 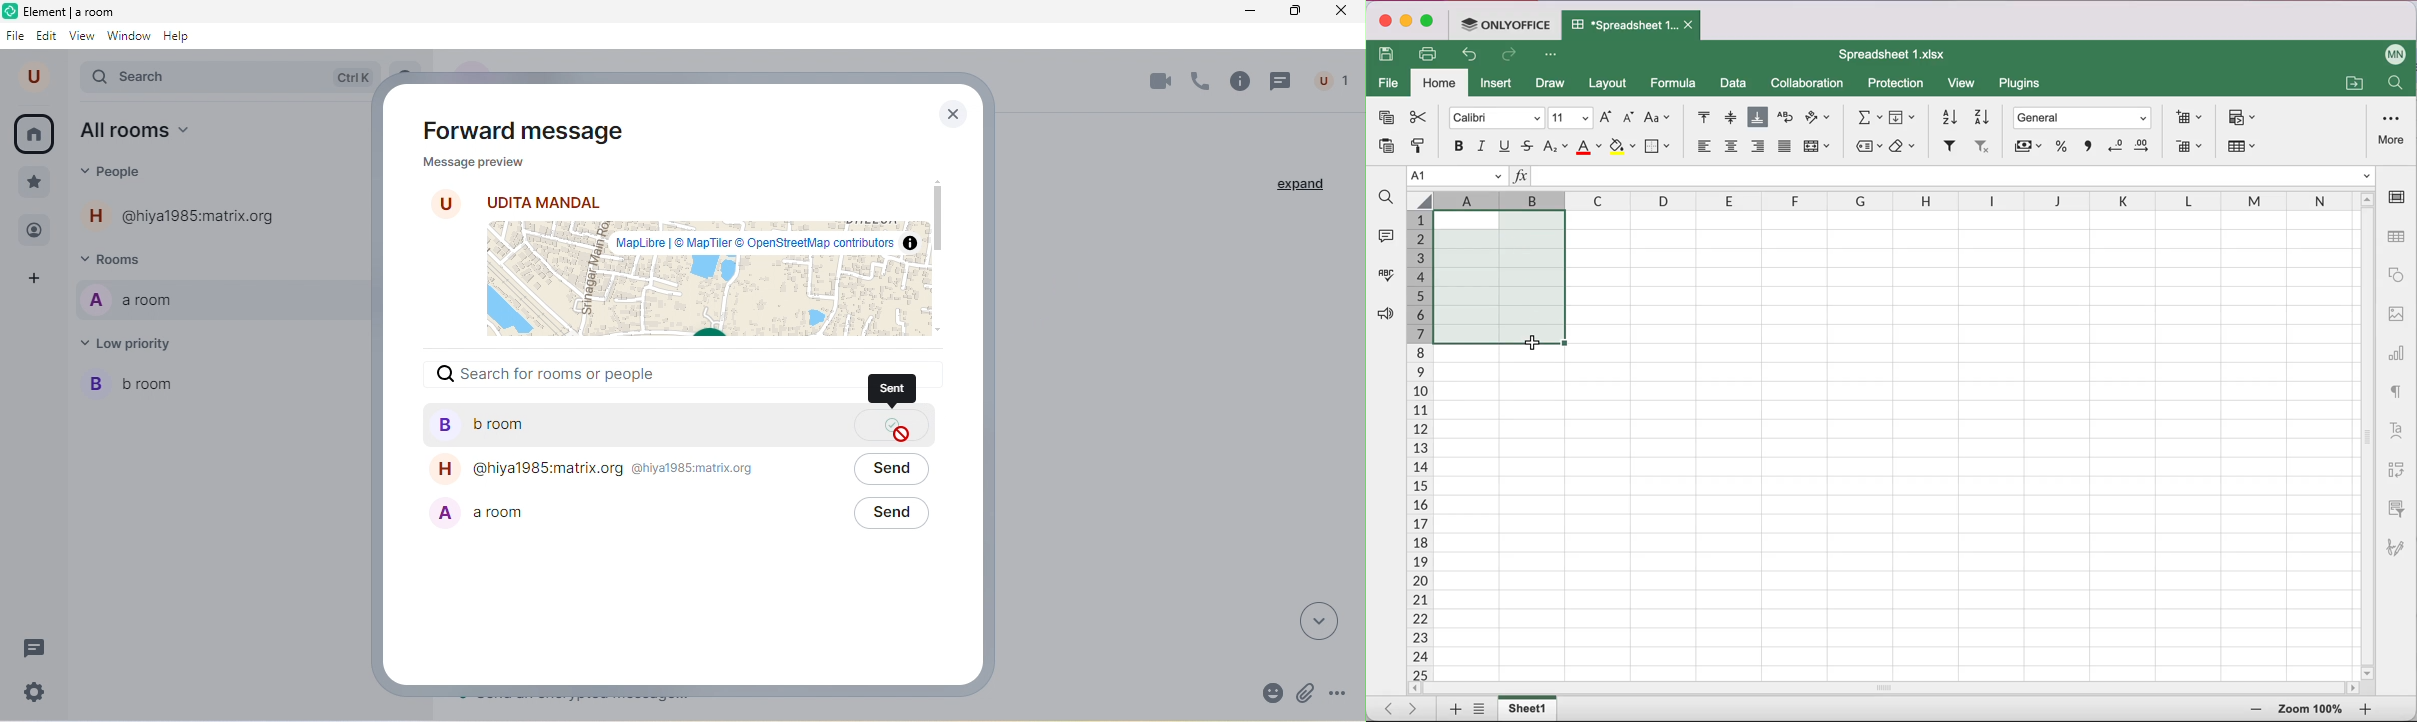 What do you see at coordinates (187, 215) in the screenshot?
I see `@hiya1985:matrix.org` at bounding box center [187, 215].